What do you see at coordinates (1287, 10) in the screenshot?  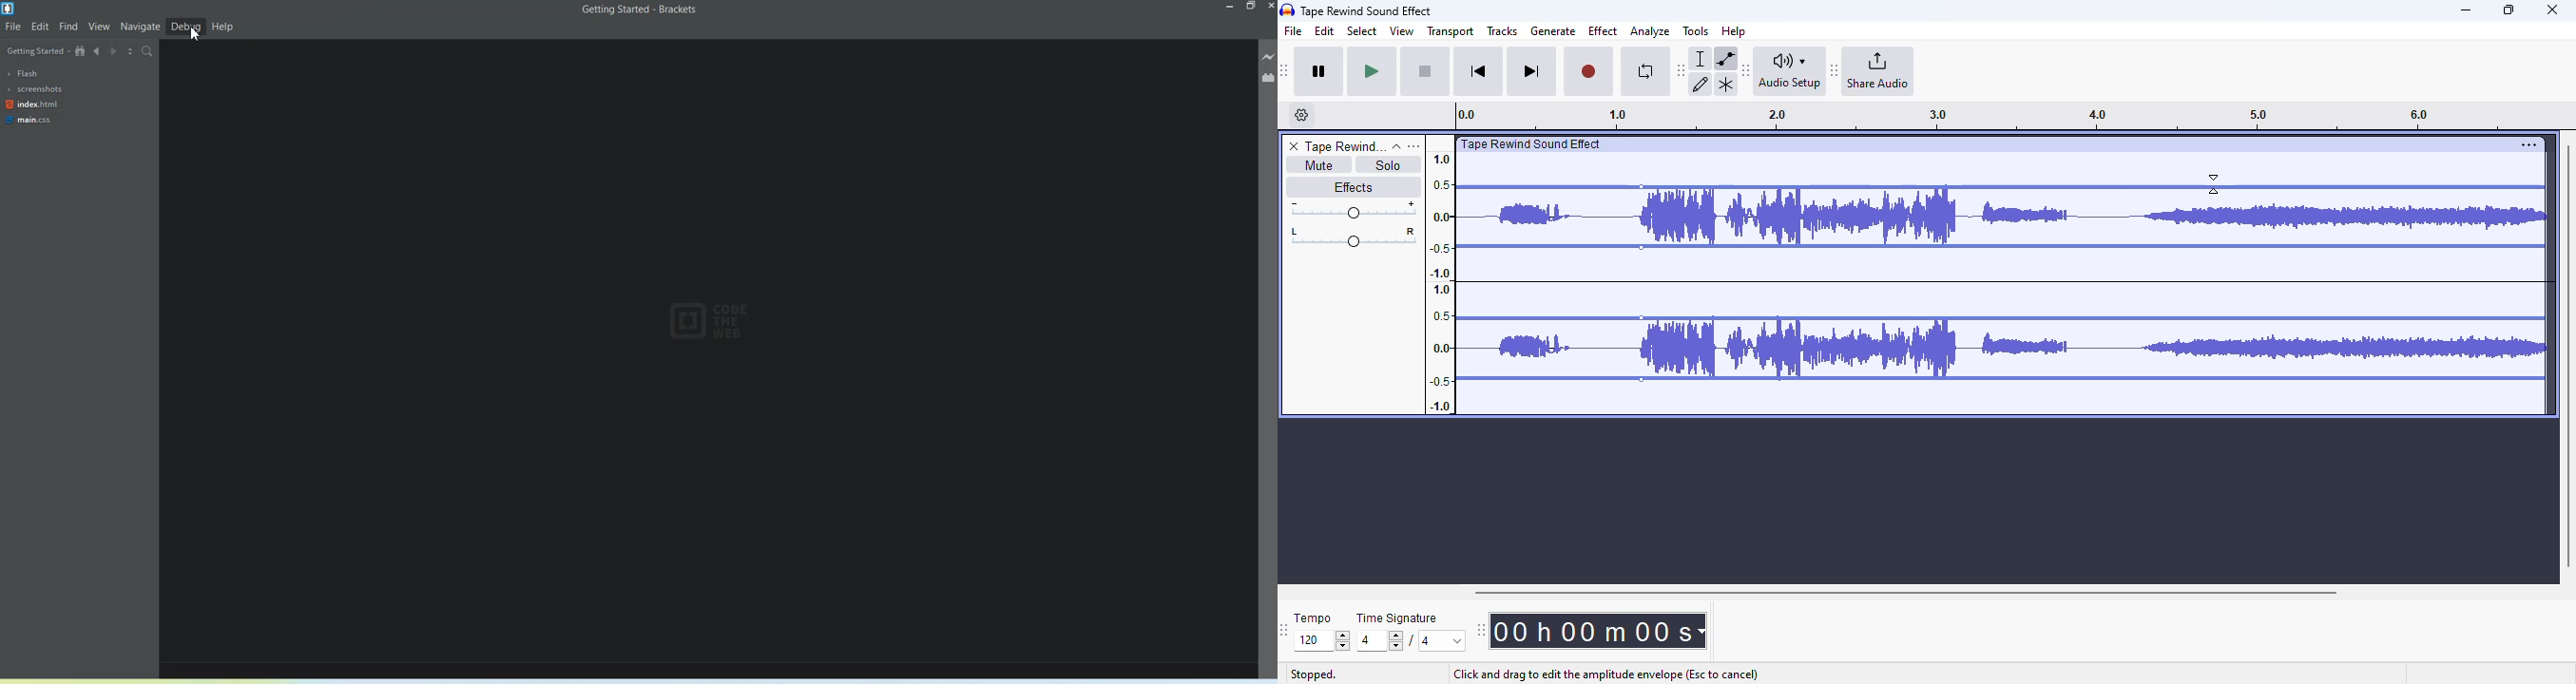 I see `Audacity logo` at bounding box center [1287, 10].